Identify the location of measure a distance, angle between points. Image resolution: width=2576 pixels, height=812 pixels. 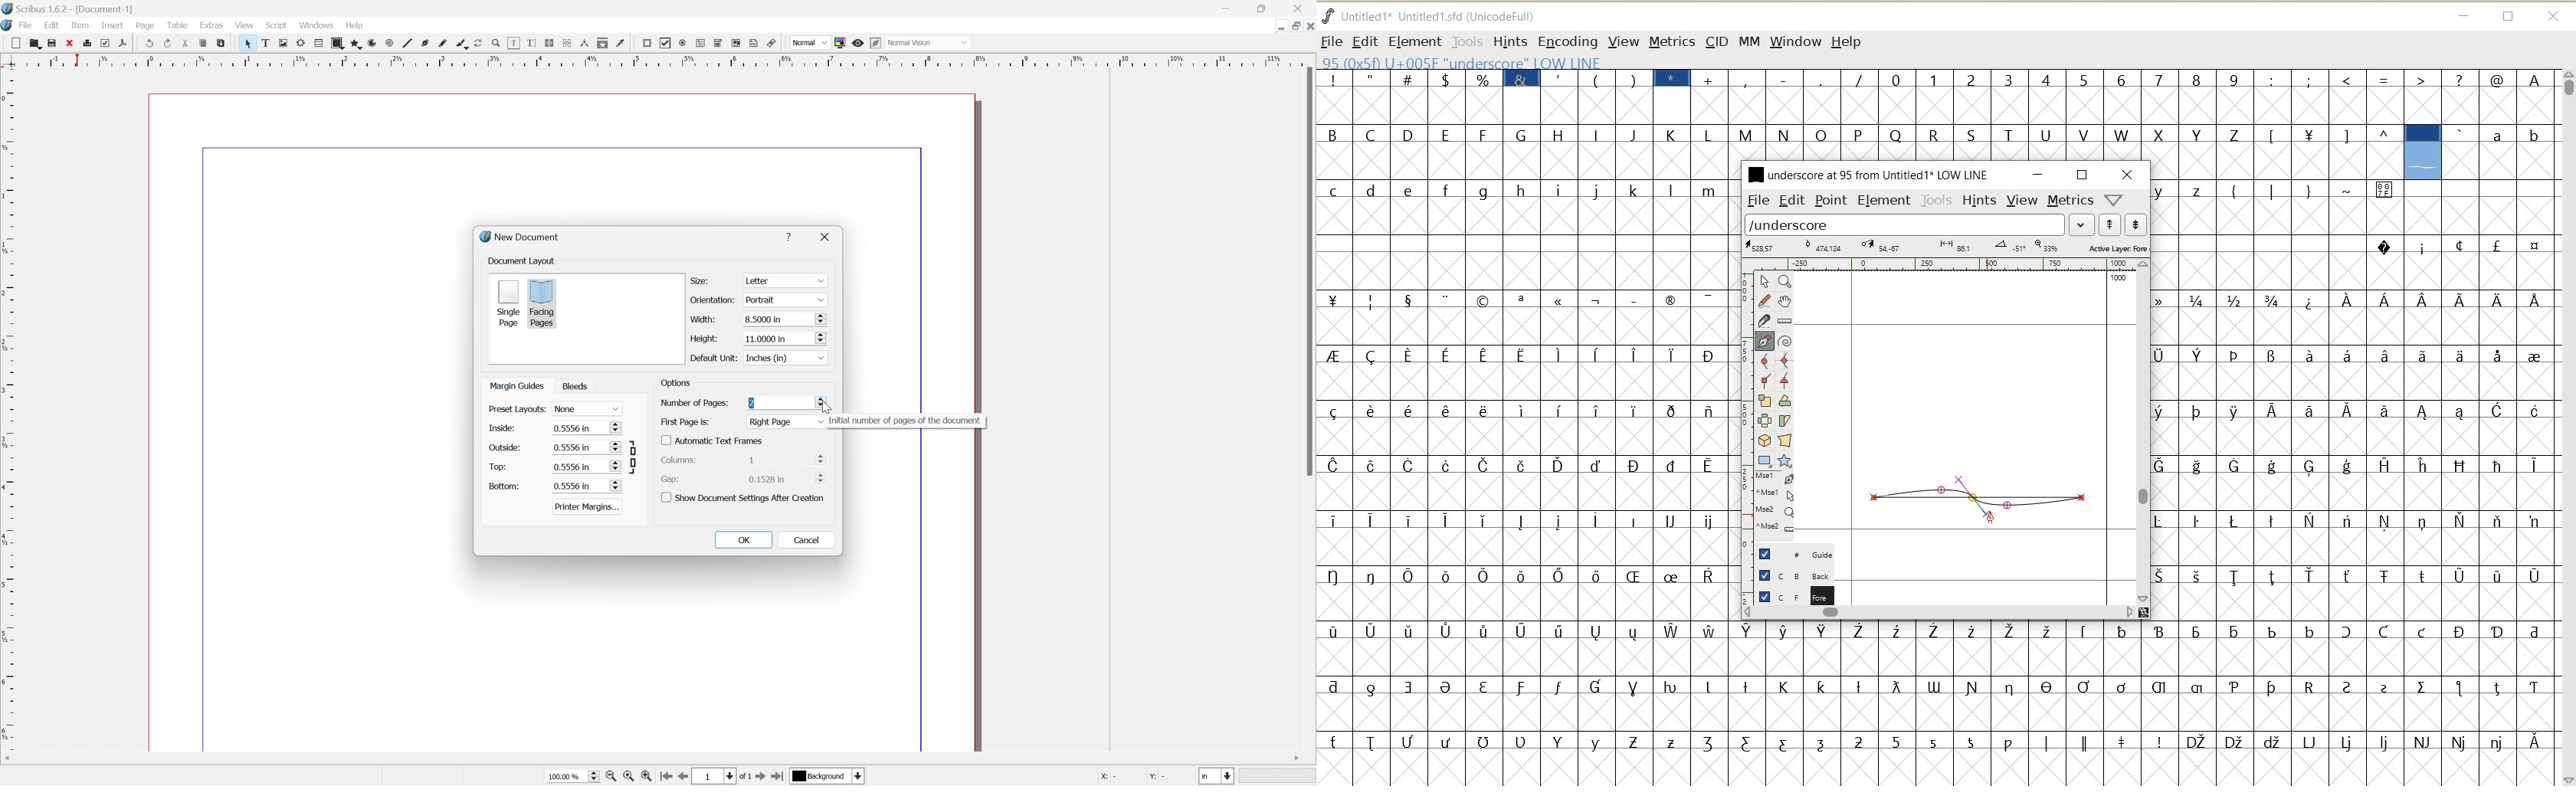
(1785, 321).